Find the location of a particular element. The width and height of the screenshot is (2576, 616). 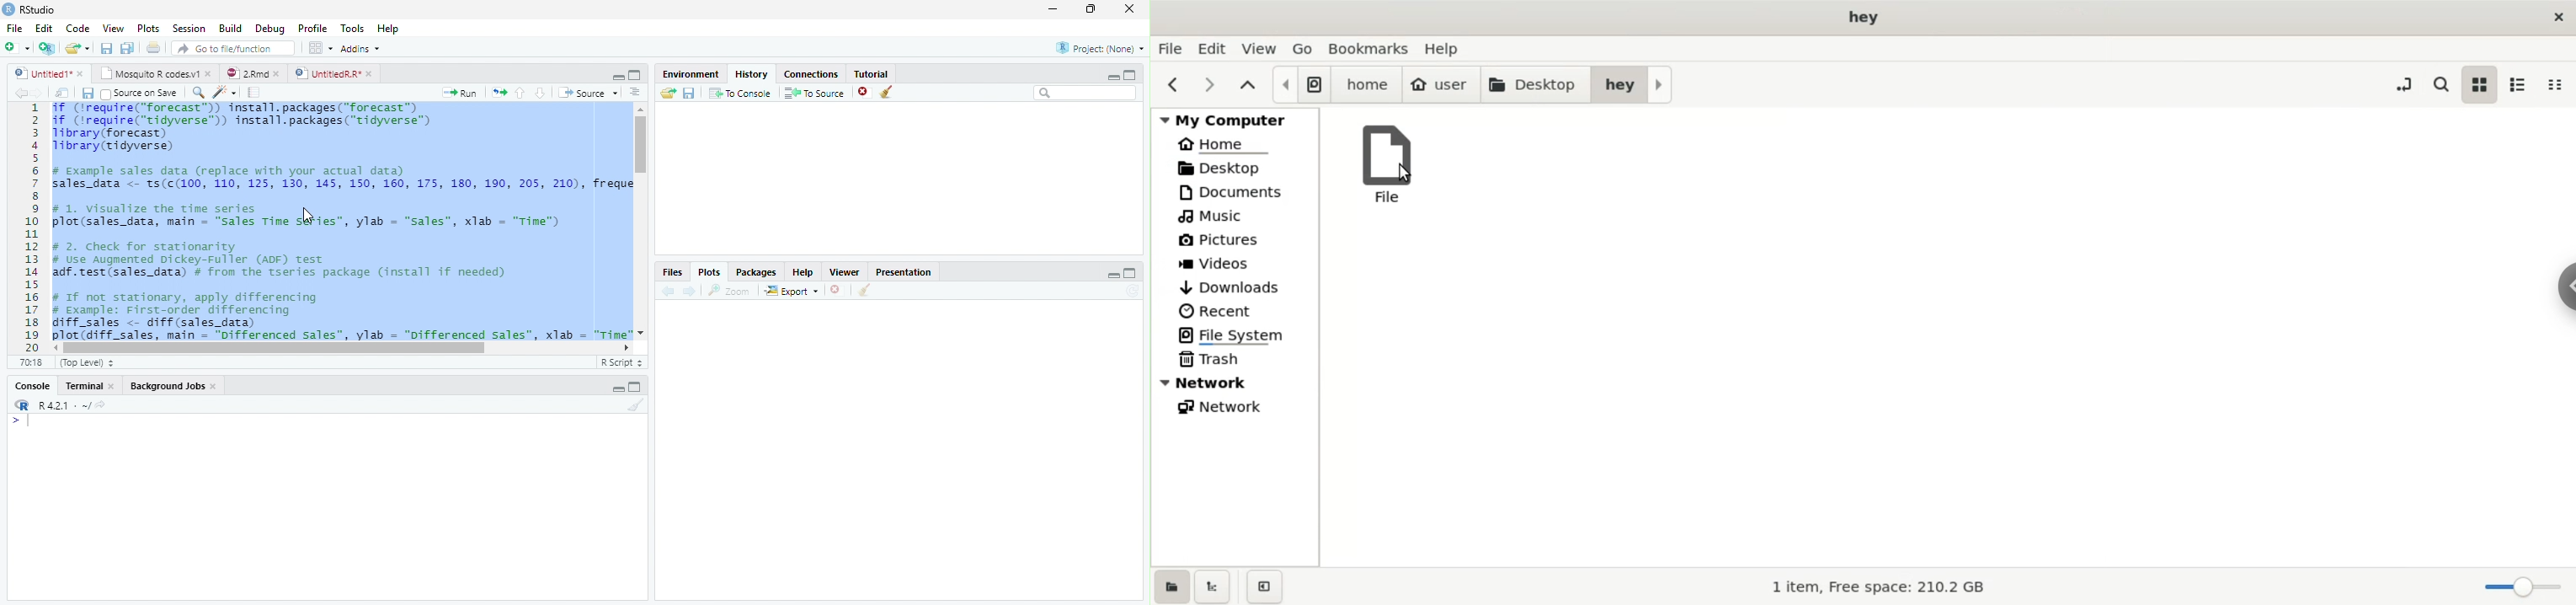

Maximize is located at coordinates (636, 76).